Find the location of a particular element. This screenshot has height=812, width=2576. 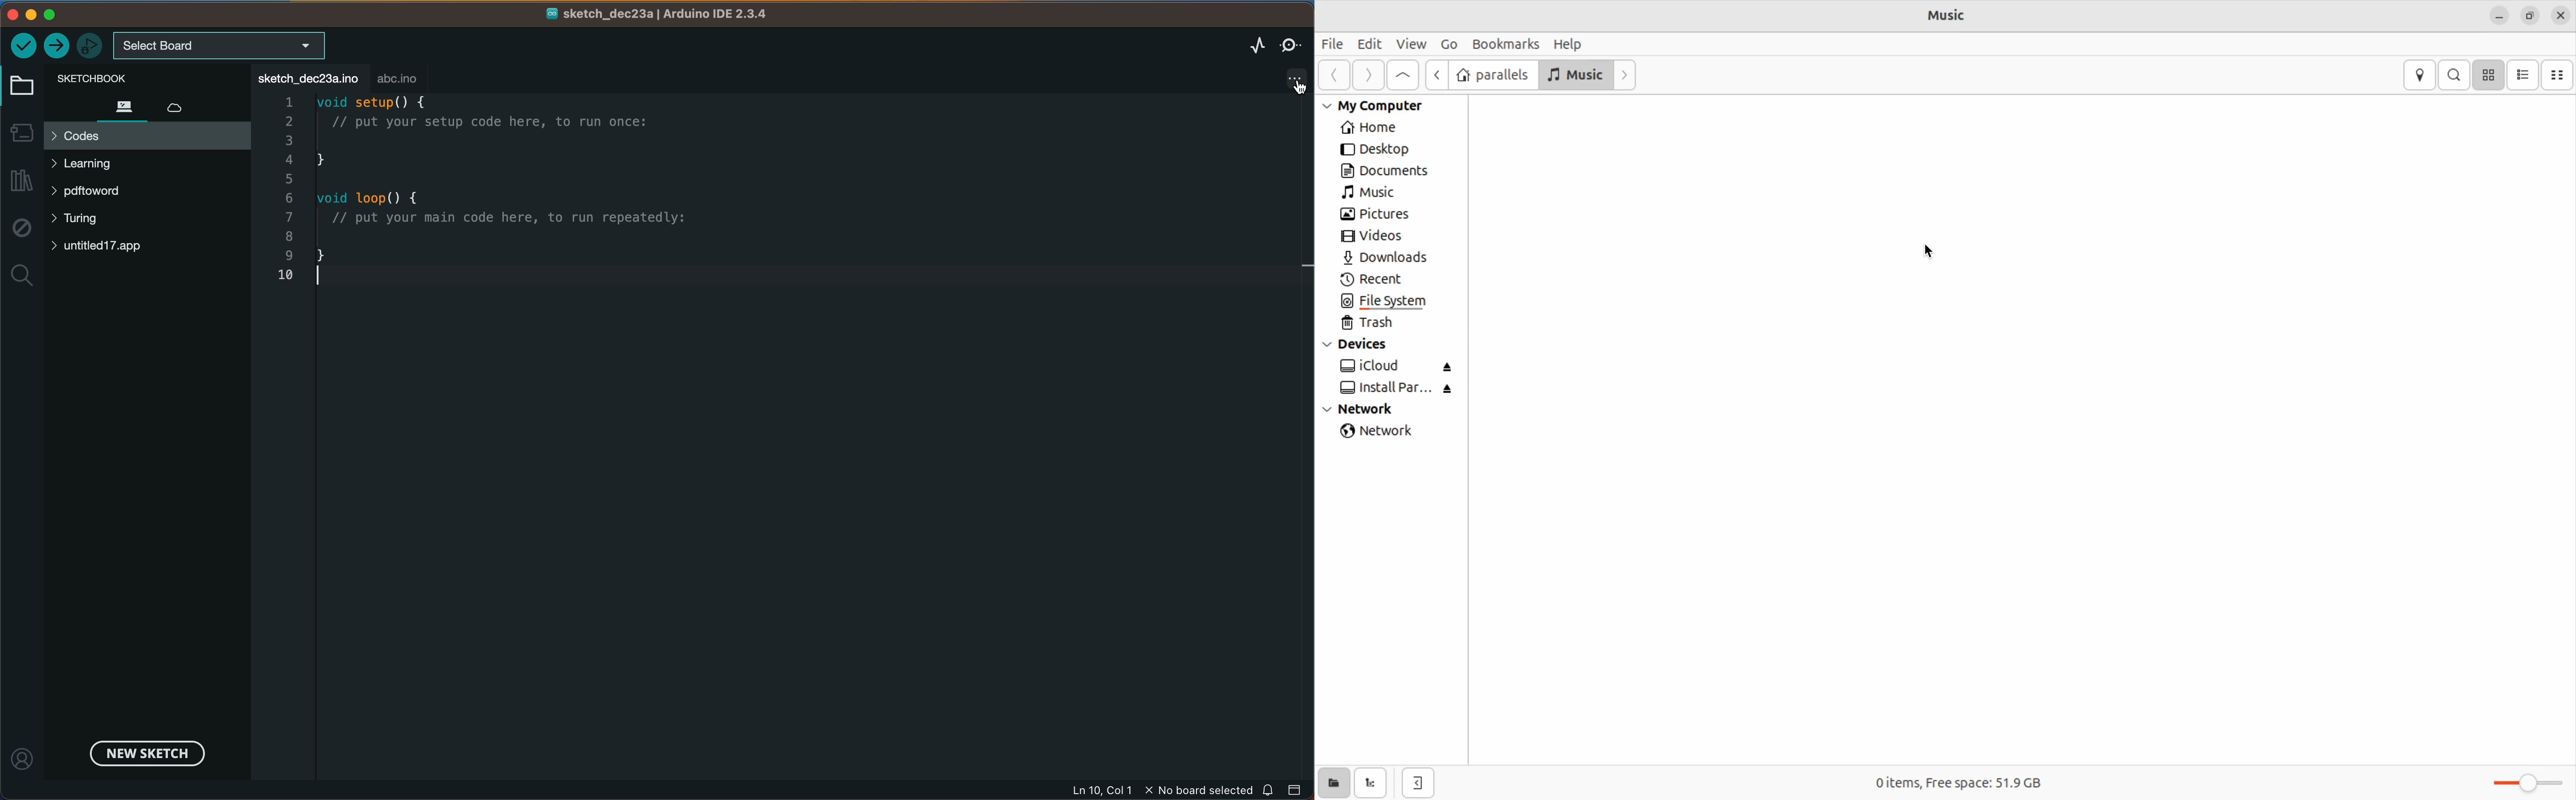

location is located at coordinates (2419, 75).